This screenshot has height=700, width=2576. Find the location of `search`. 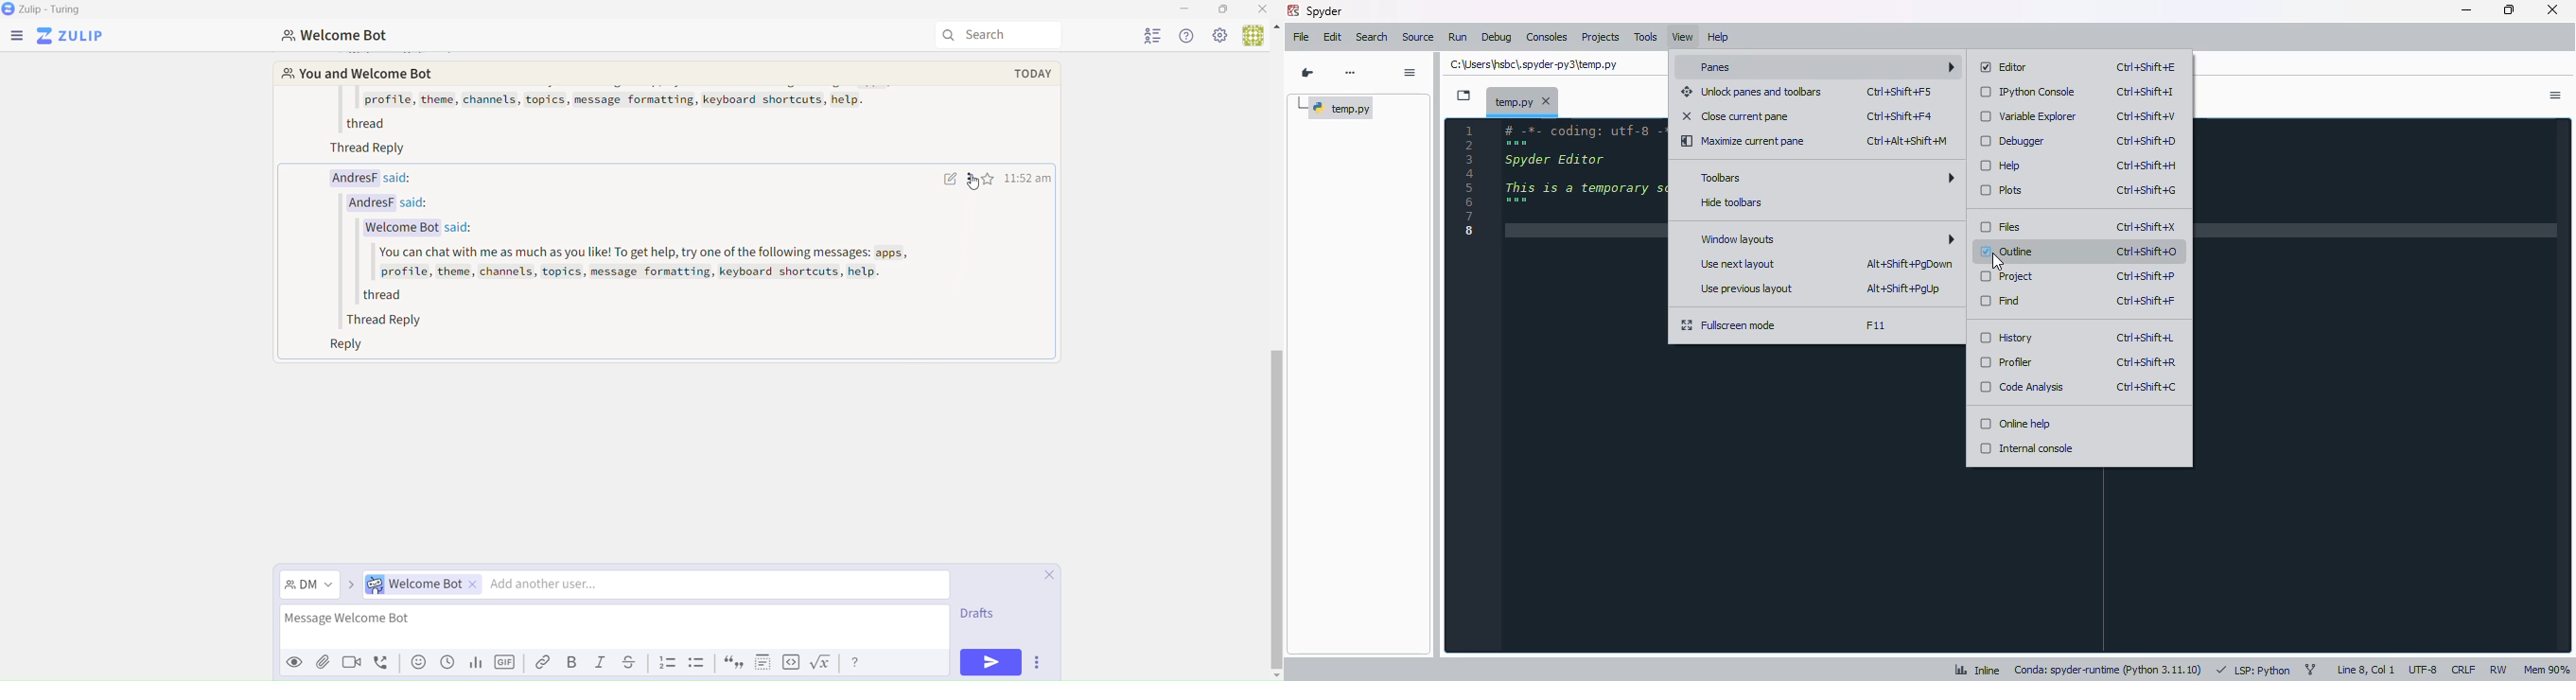

search is located at coordinates (1372, 38).